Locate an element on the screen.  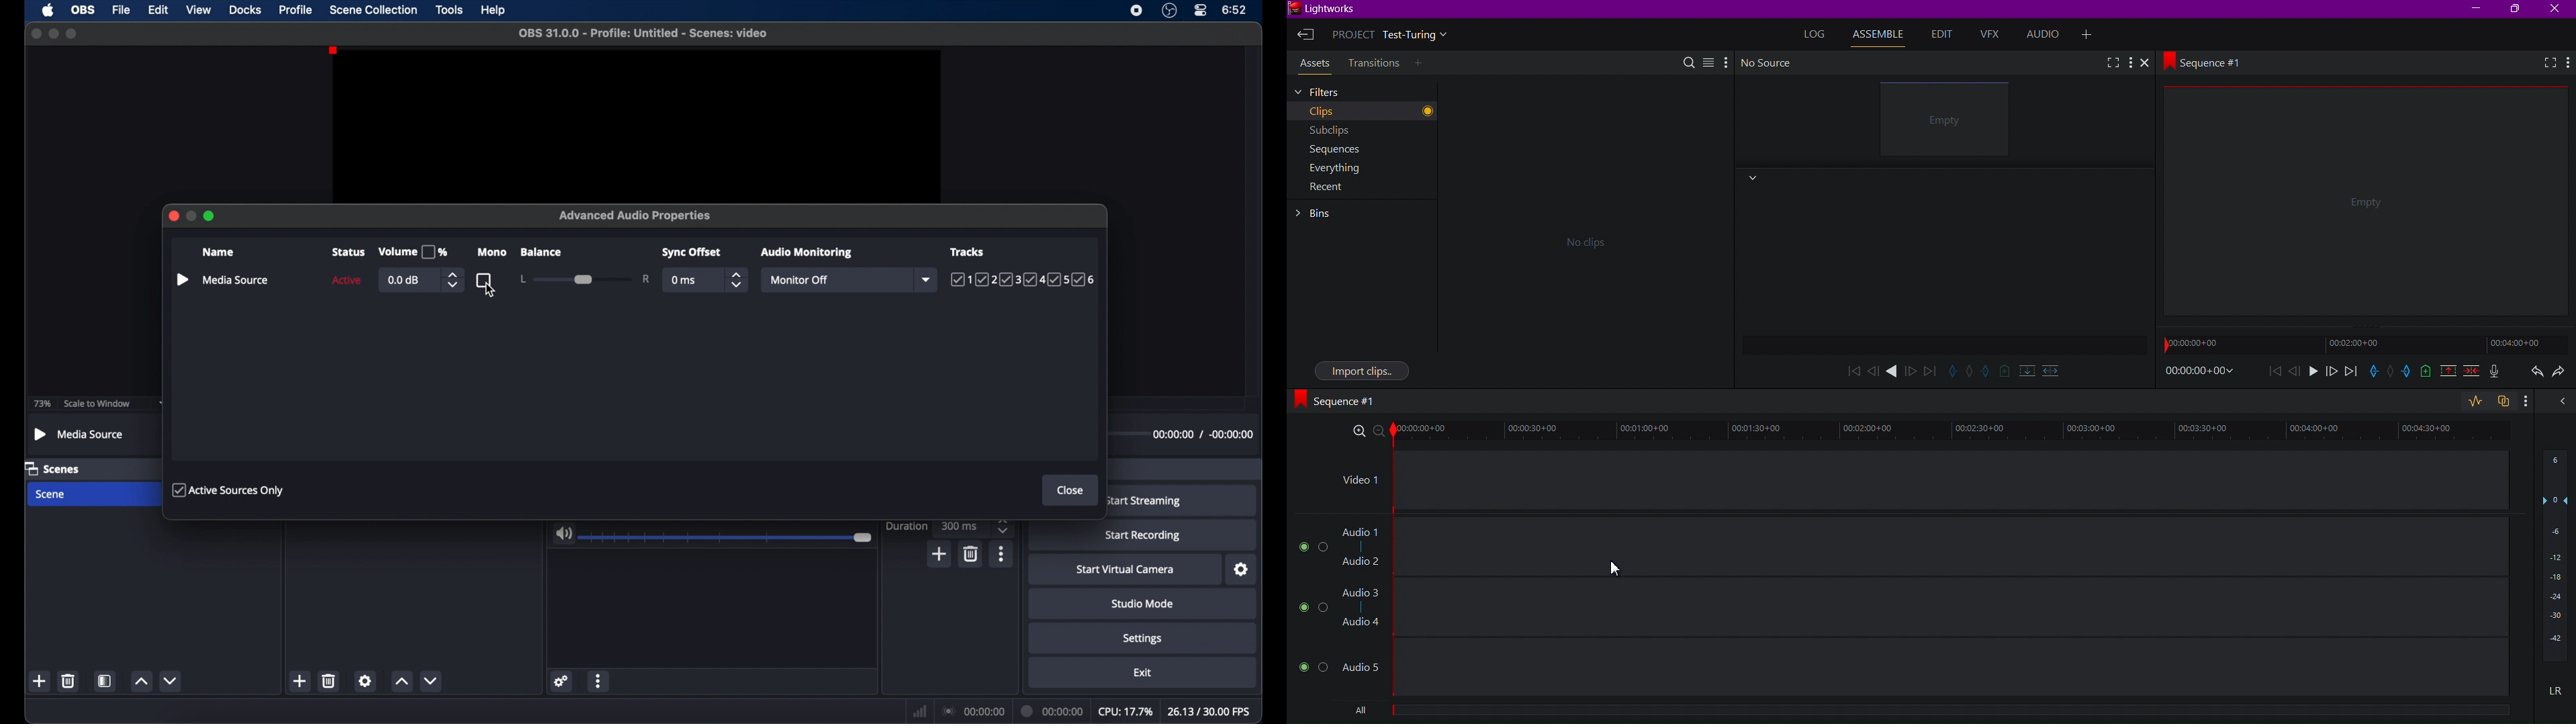
Audio 1 is located at coordinates (1361, 532).